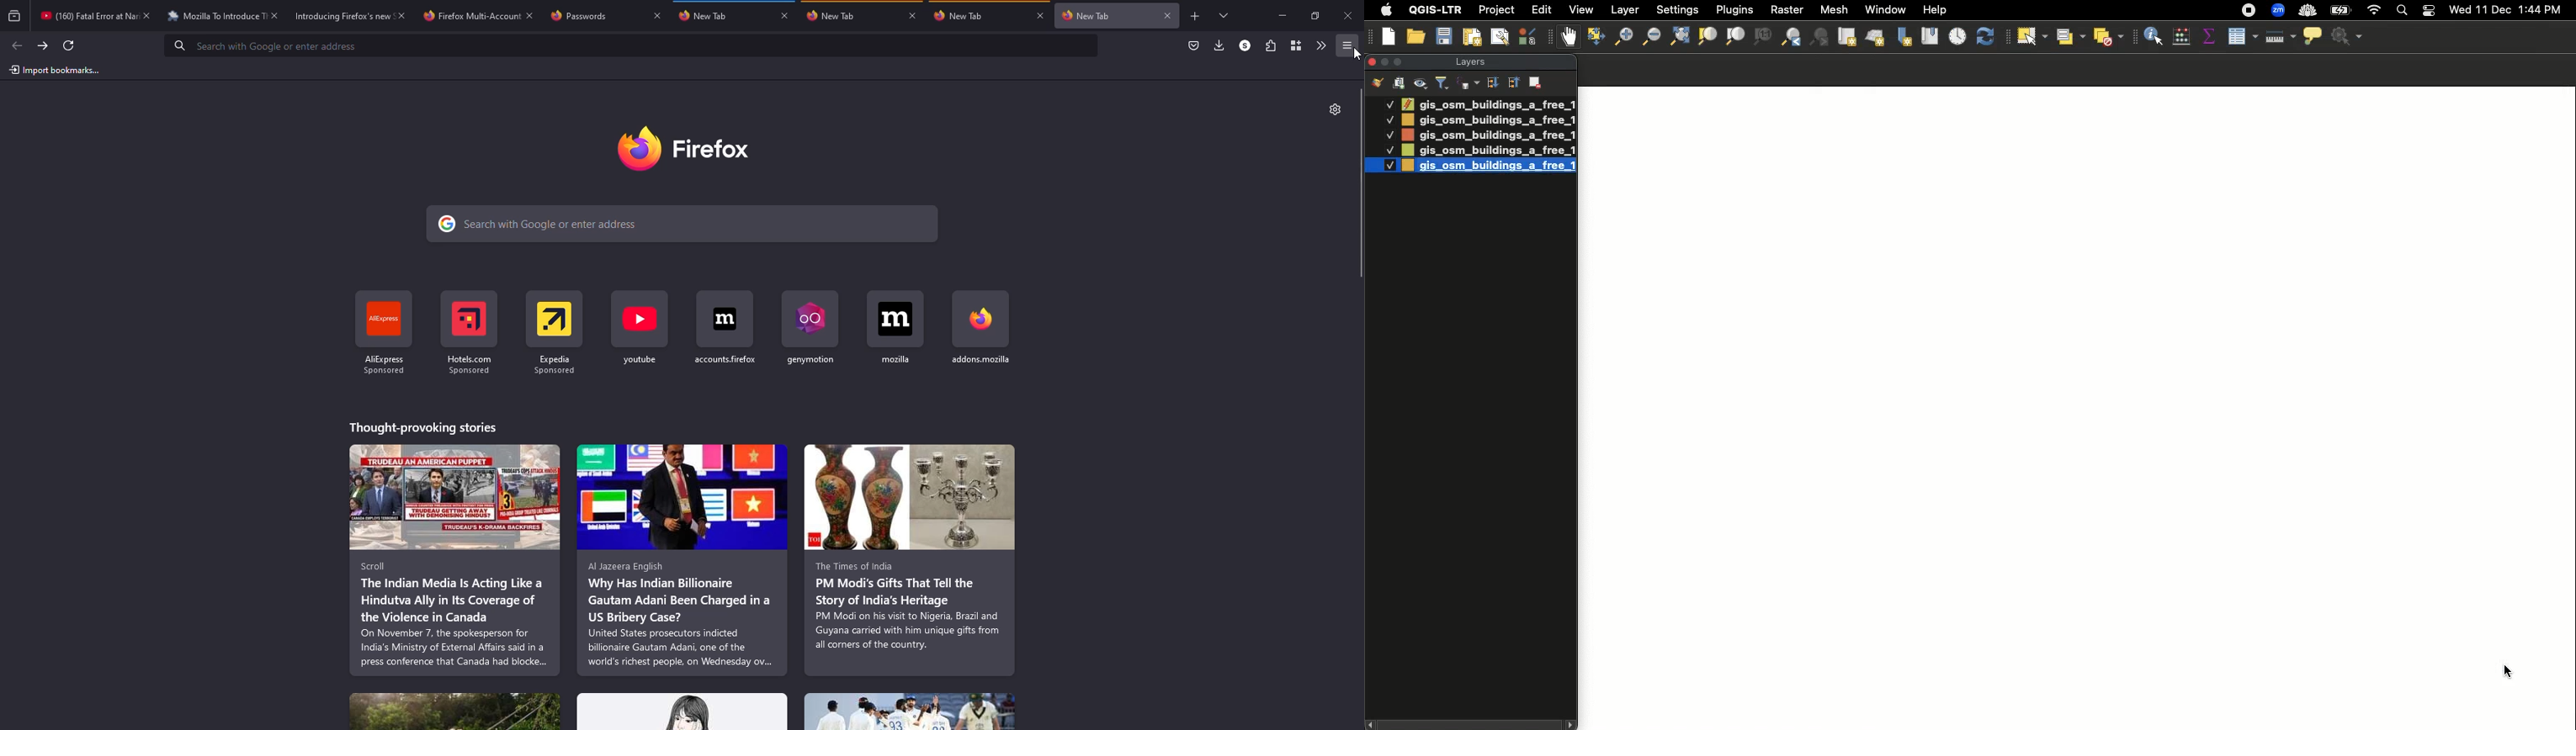 This screenshot has width=2576, height=756. I want to click on forward, so click(42, 45).